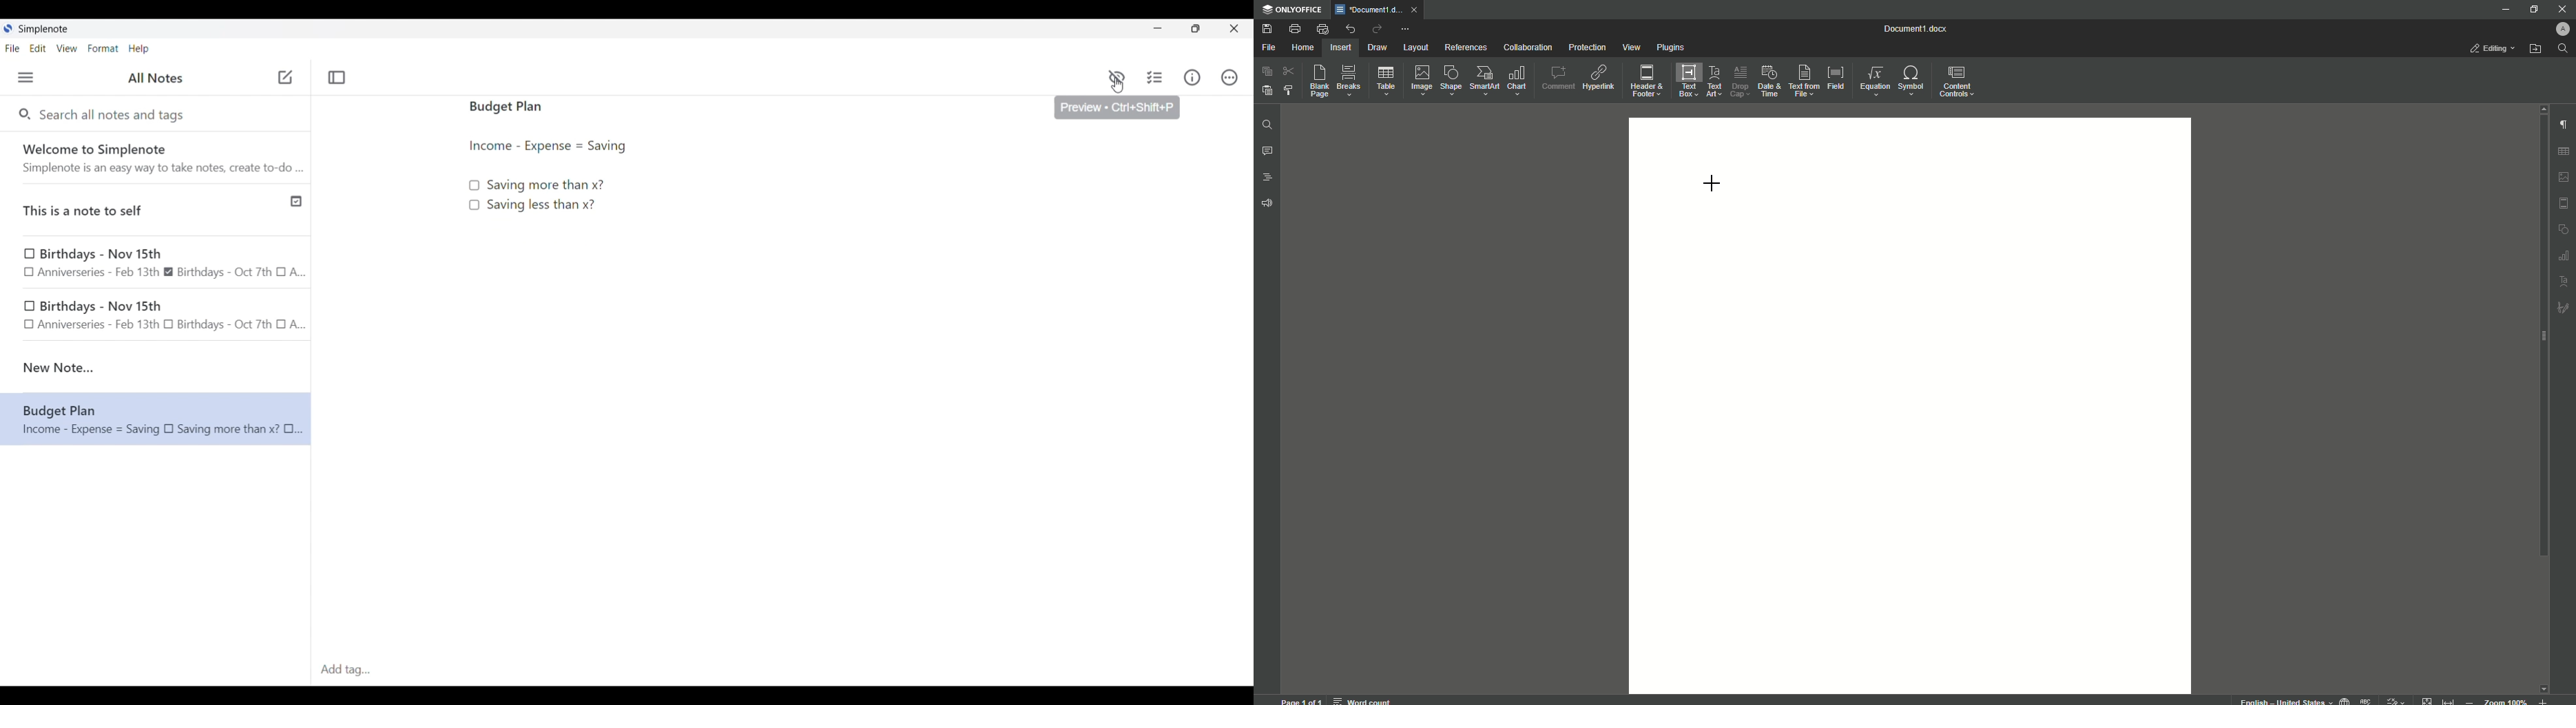 Image resolution: width=2576 pixels, height=728 pixels. I want to click on  Paragraph Settings, so click(2562, 124).